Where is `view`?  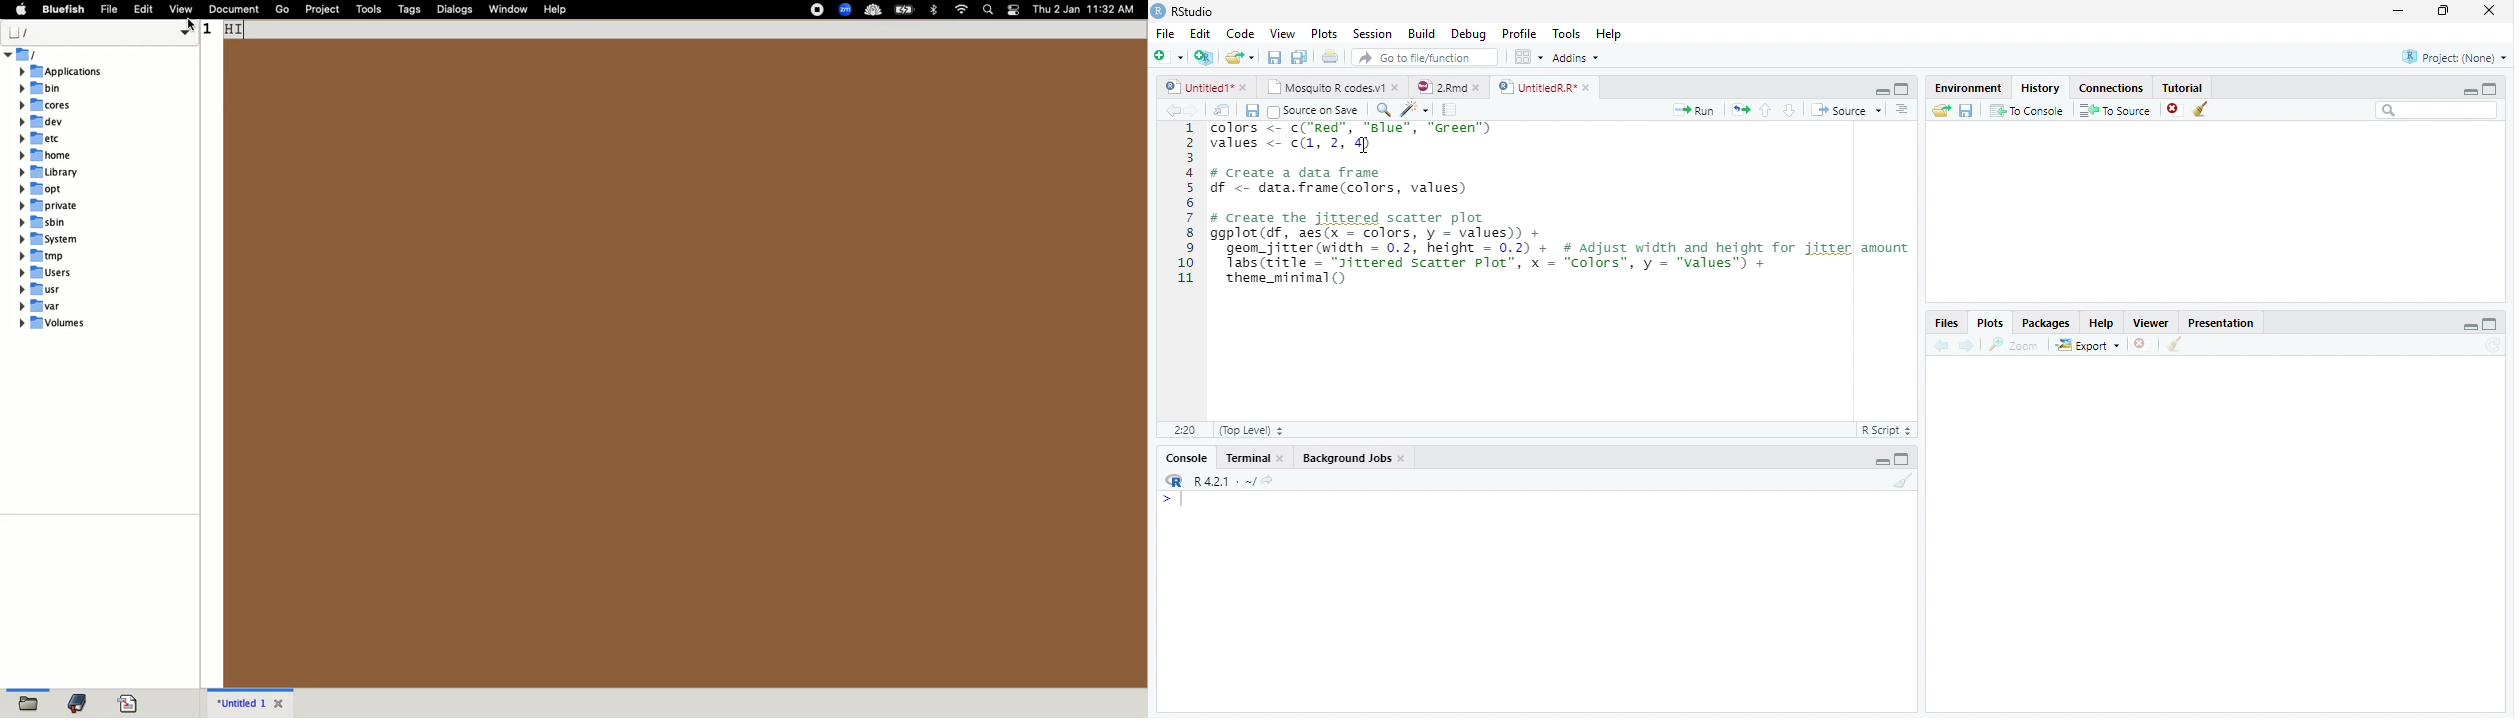 view is located at coordinates (183, 8).